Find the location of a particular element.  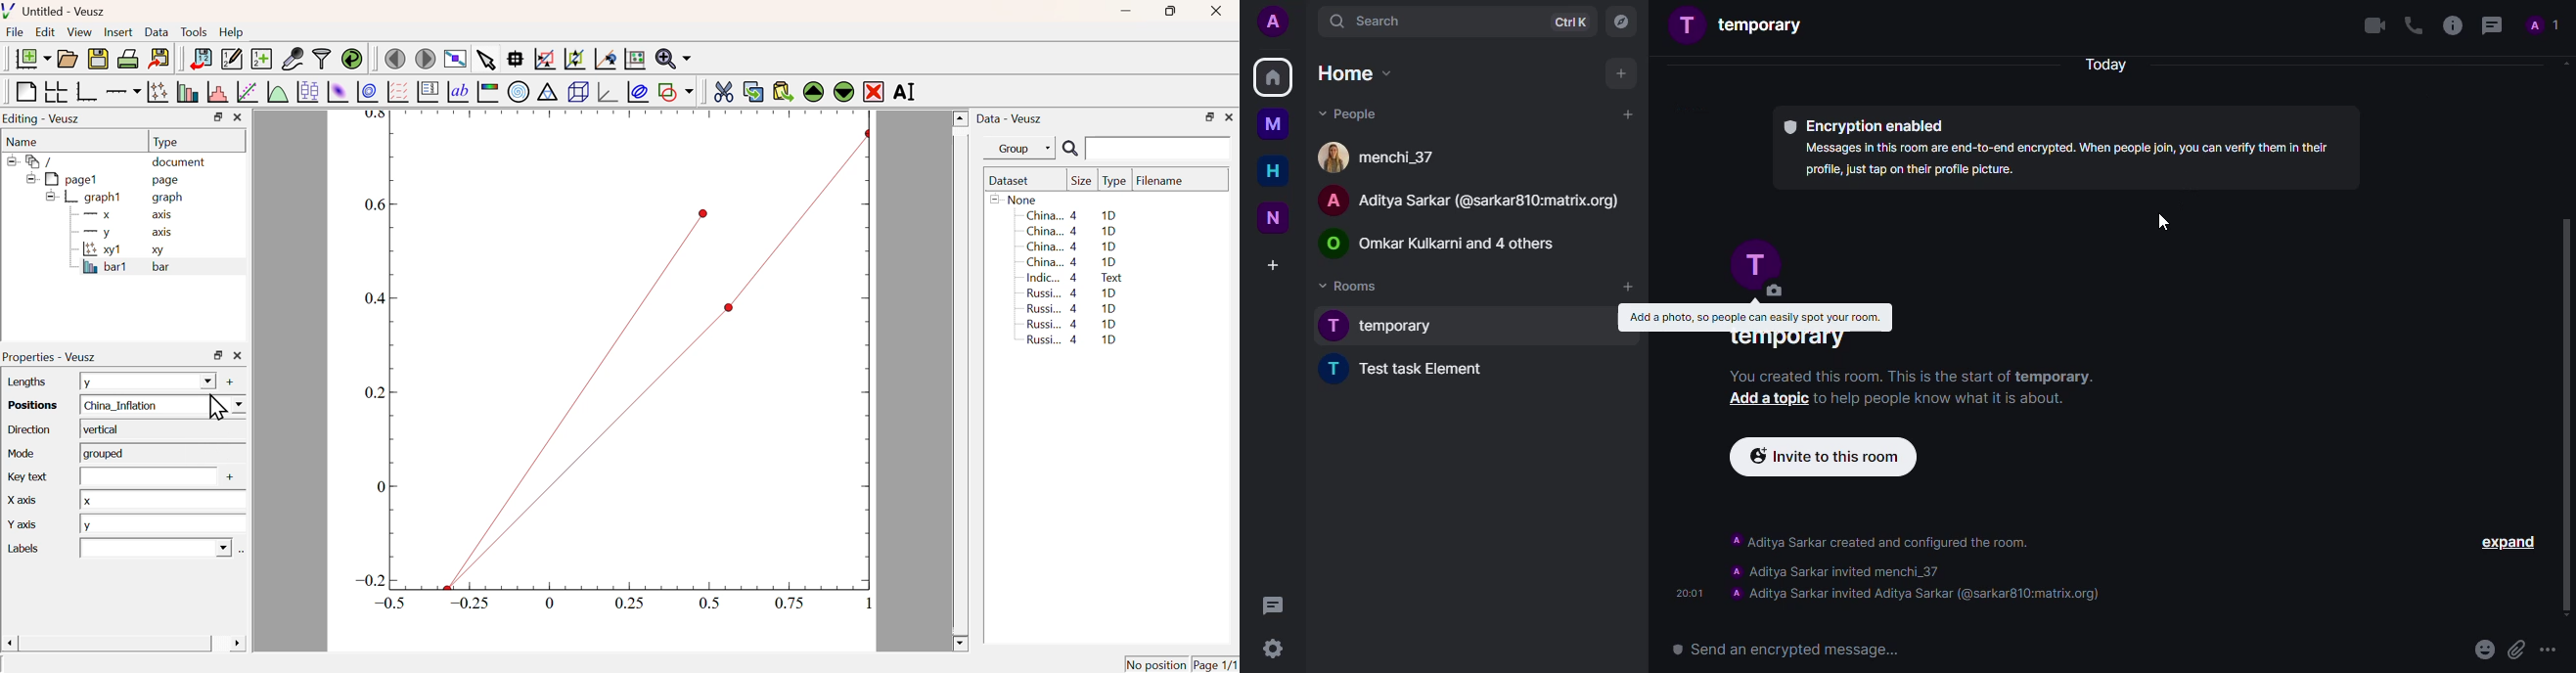

navigator is located at coordinates (1620, 21).